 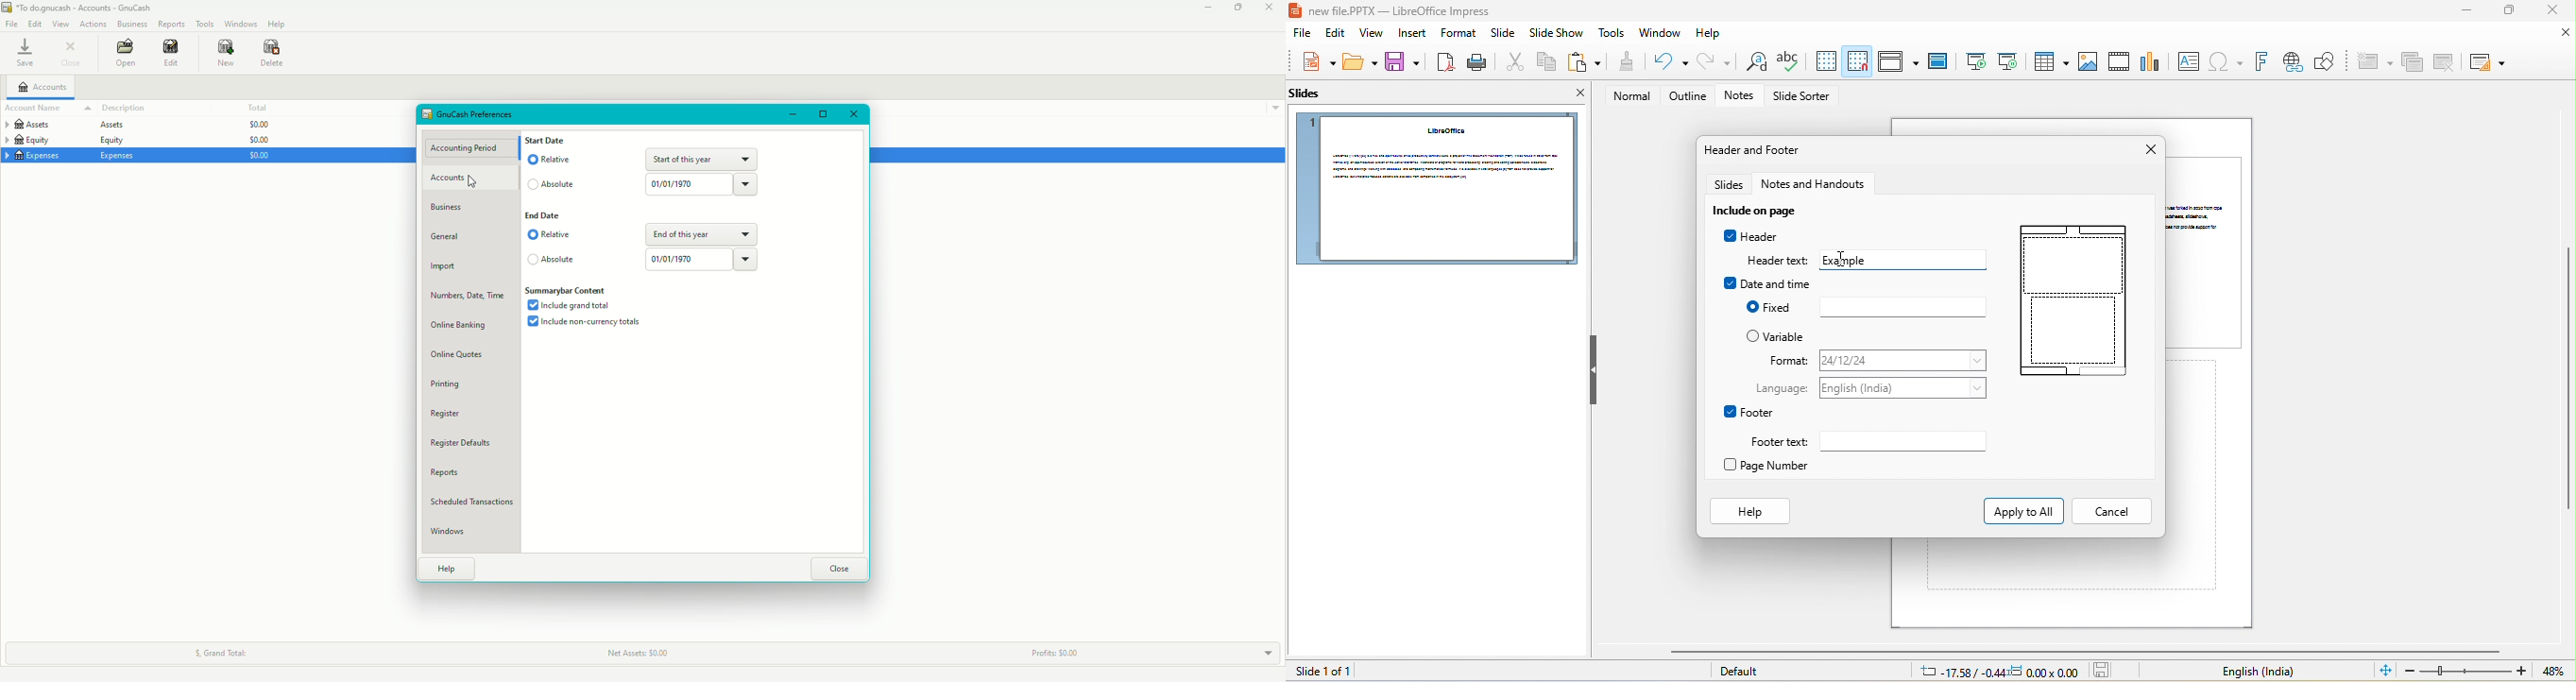 What do you see at coordinates (795, 115) in the screenshot?
I see `Minimize` at bounding box center [795, 115].